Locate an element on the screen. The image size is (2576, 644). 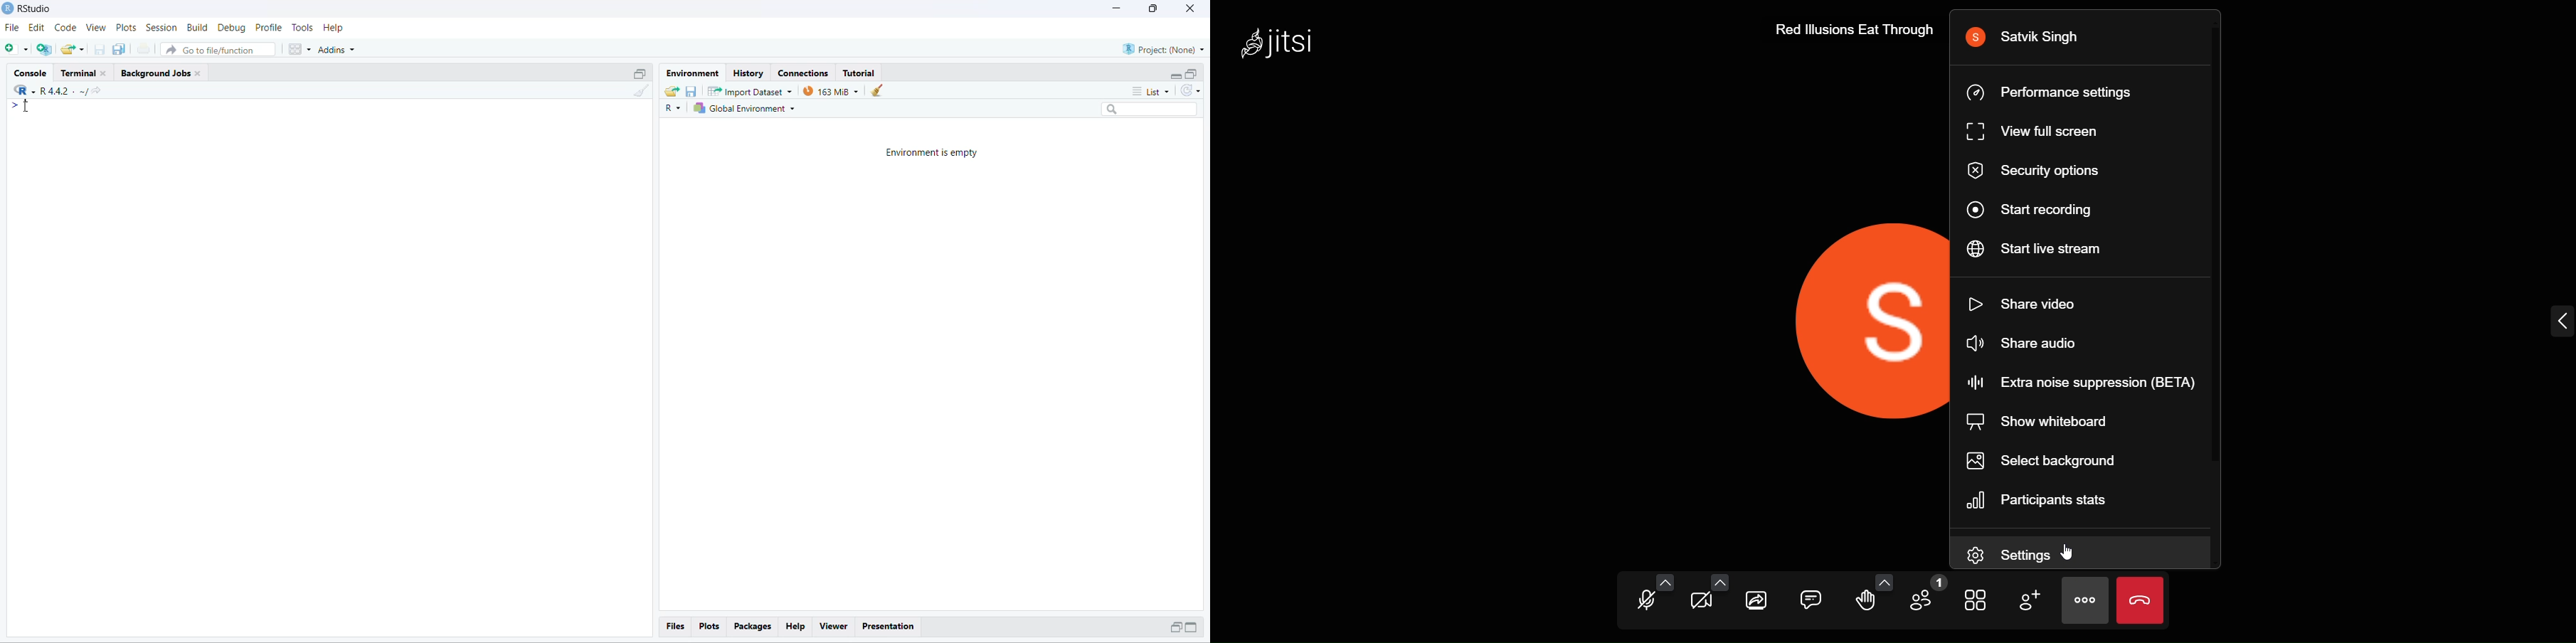
jitsi is located at coordinates (1288, 41).